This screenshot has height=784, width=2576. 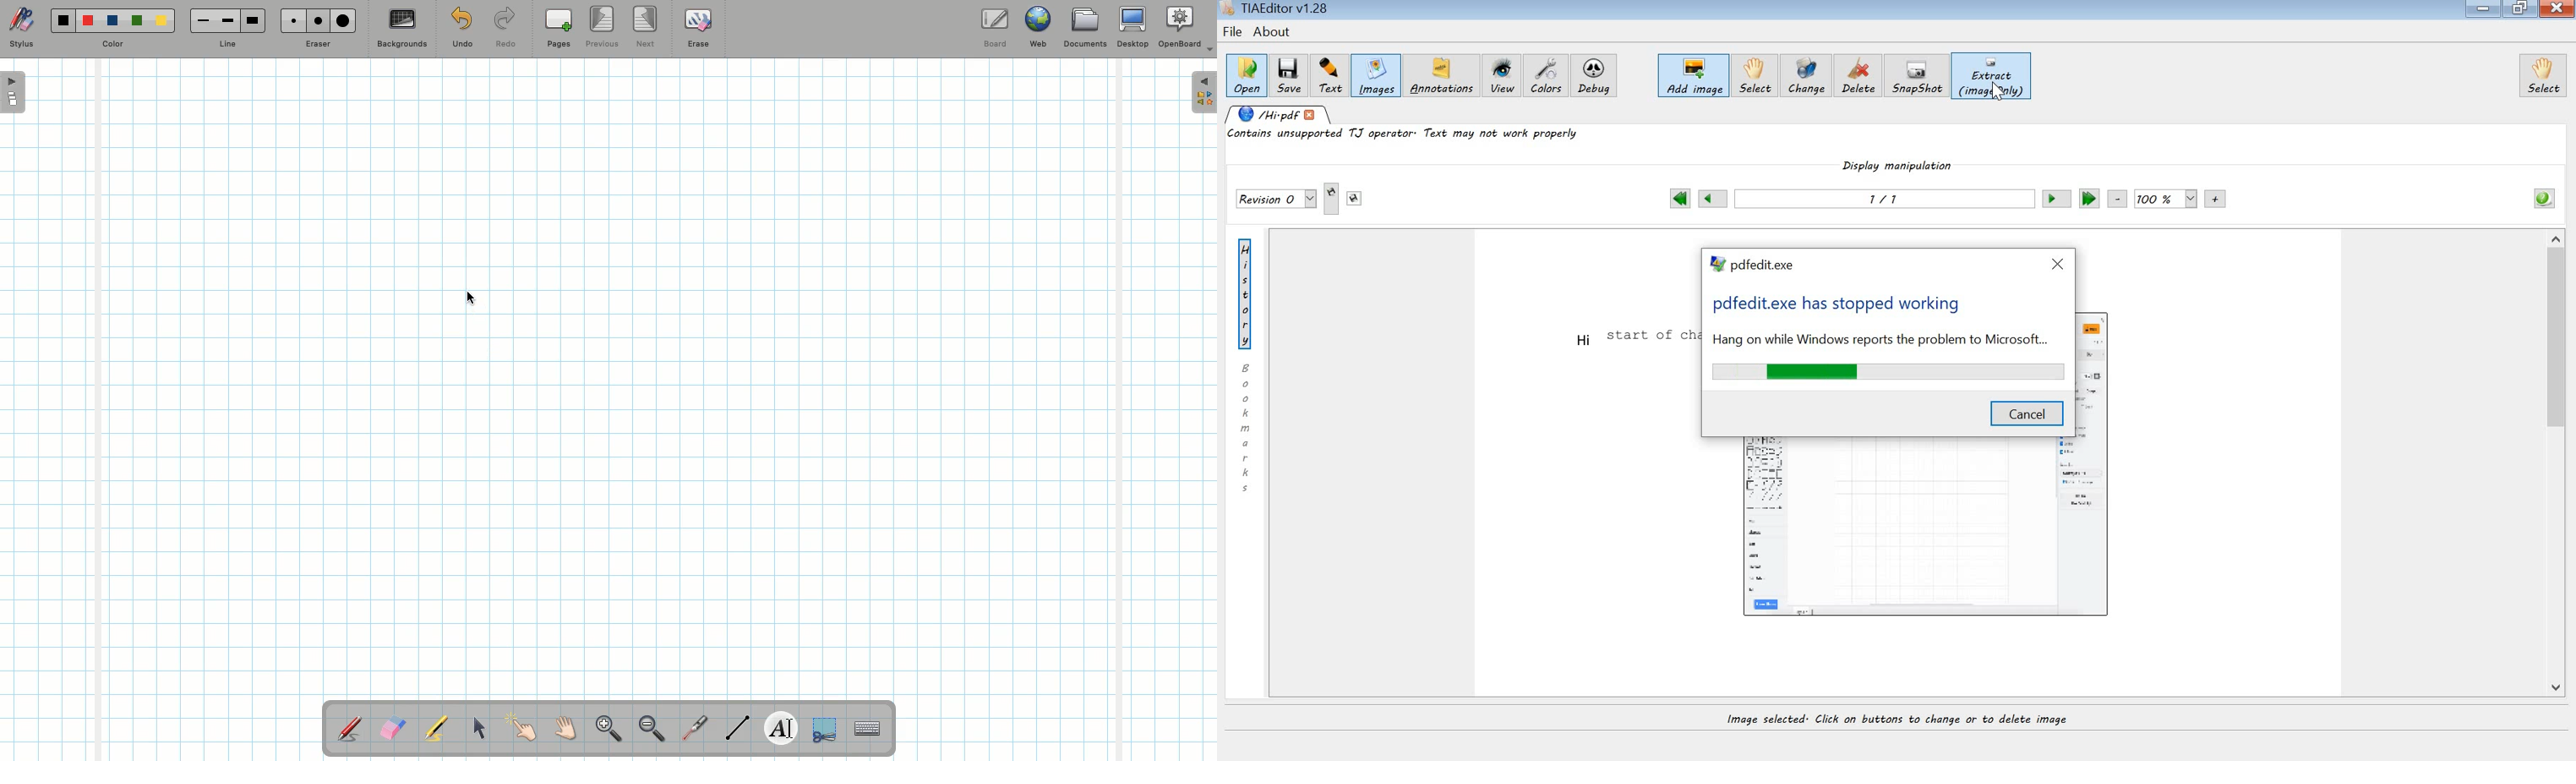 What do you see at coordinates (317, 46) in the screenshot?
I see `Eraser` at bounding box center [317, 46].